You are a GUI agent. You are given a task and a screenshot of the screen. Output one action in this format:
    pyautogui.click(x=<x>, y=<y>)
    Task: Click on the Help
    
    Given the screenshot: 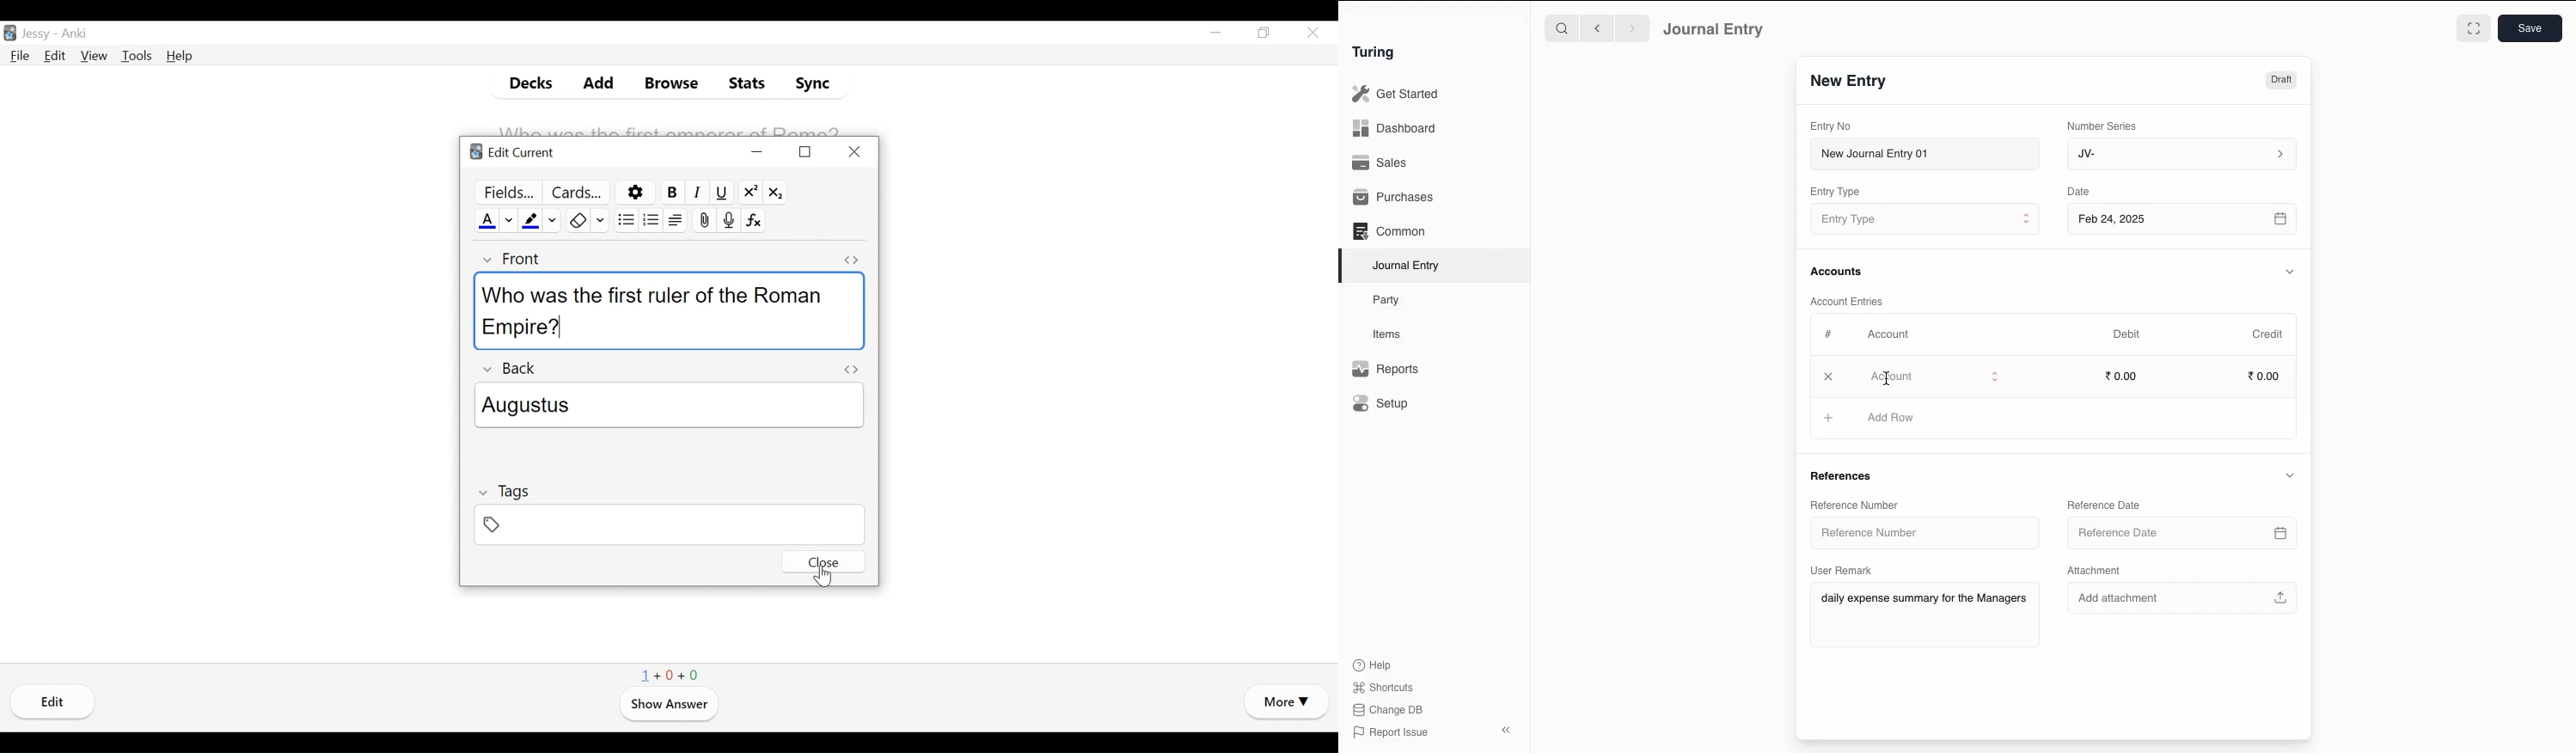 What is the action you would take?
    pyautogui.click(x=181, y=56)
    